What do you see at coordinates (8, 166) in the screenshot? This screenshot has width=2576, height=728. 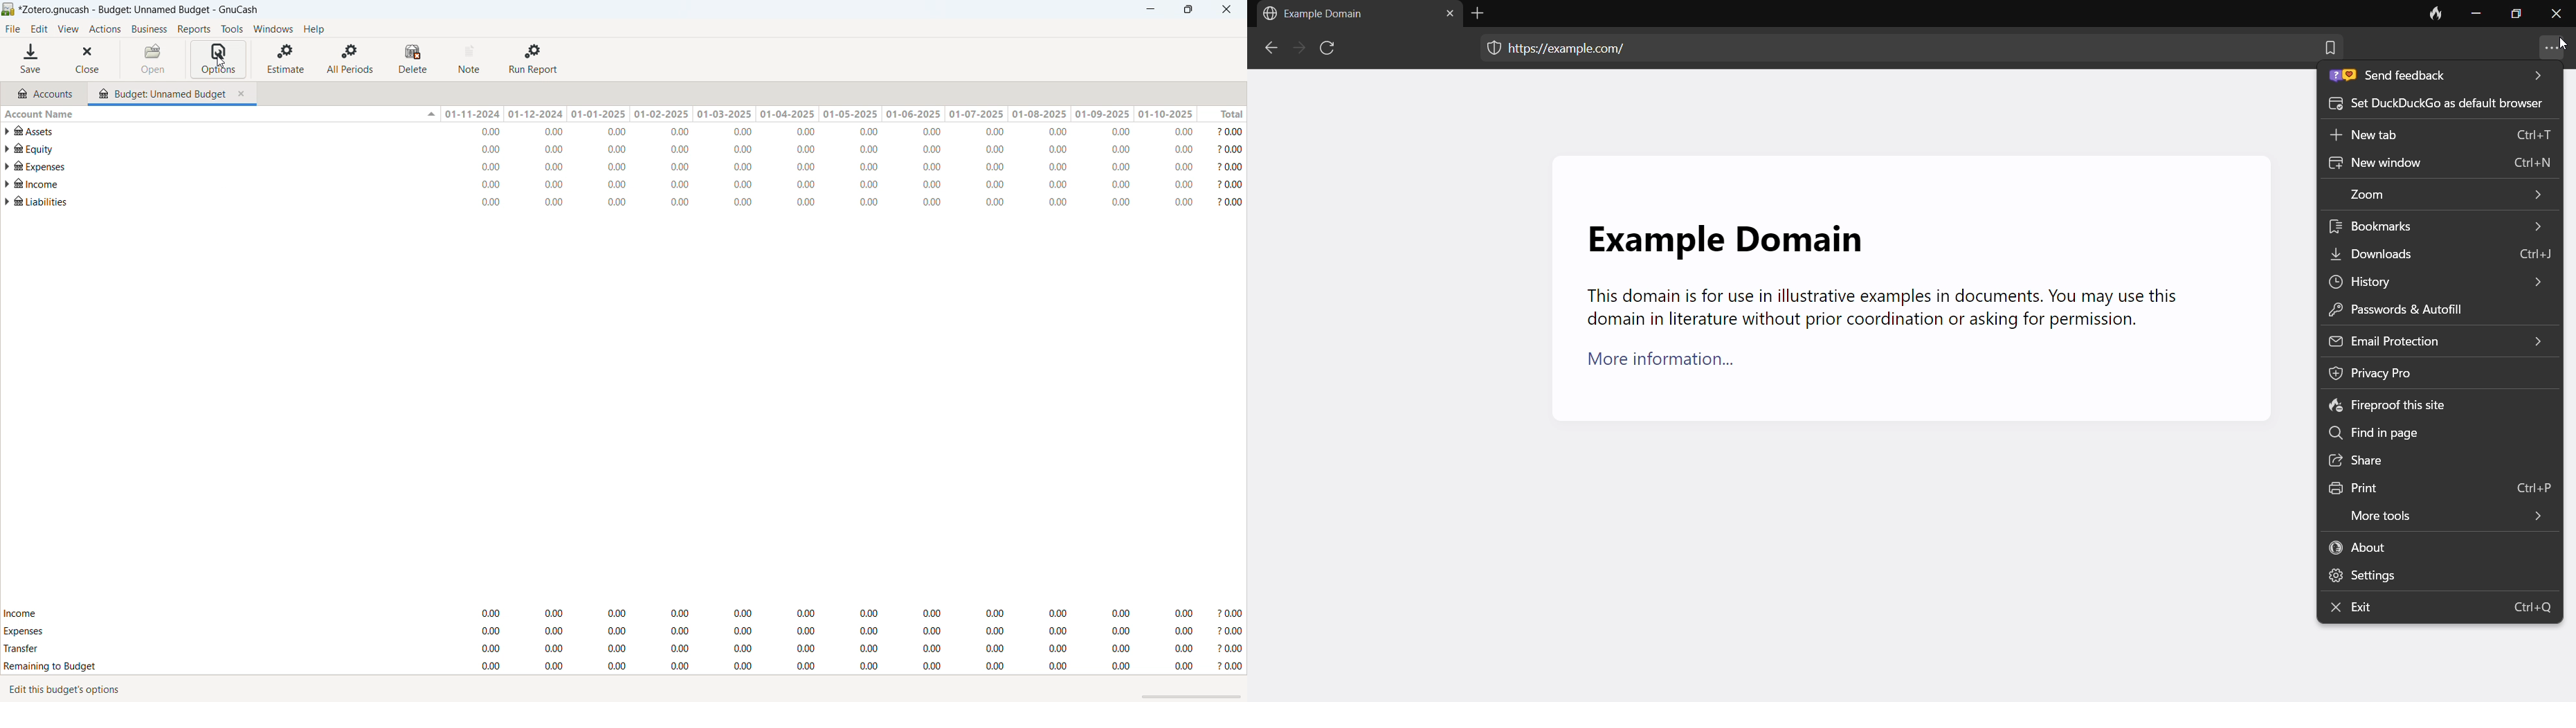 I see `expand subaccounts` at bounding box center [8, 166].